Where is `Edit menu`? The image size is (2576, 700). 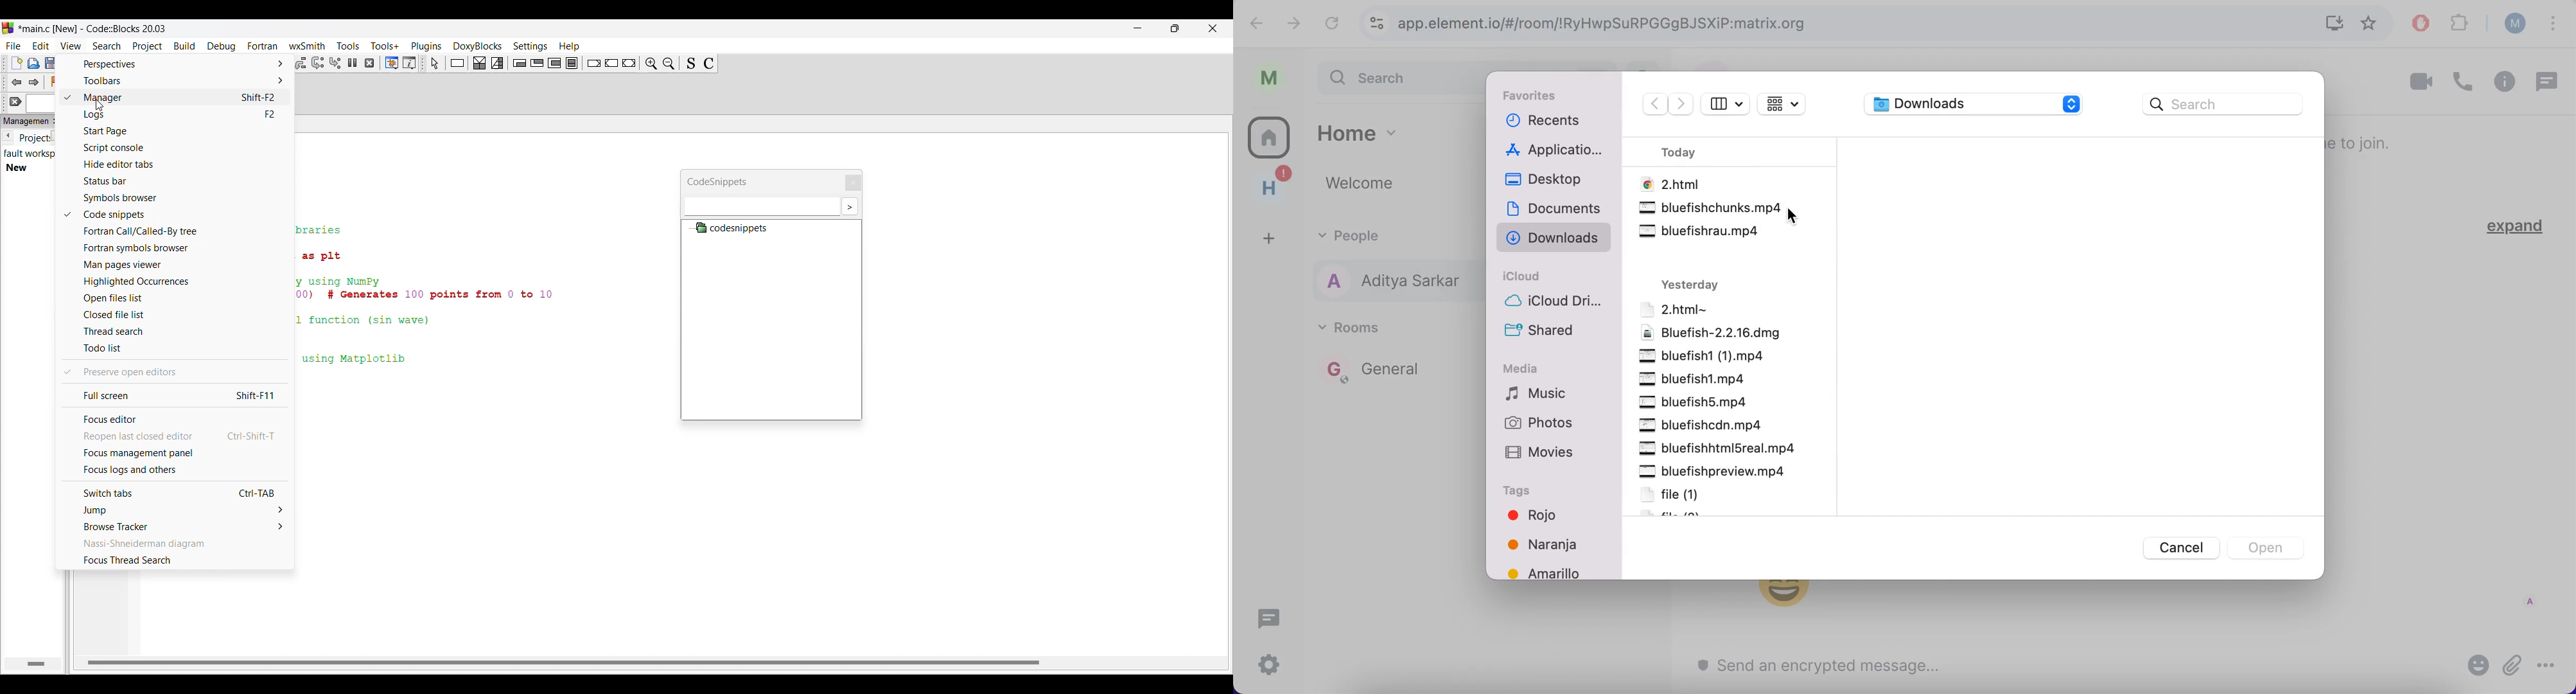
Edit menu is located at coordinates (41, 46).